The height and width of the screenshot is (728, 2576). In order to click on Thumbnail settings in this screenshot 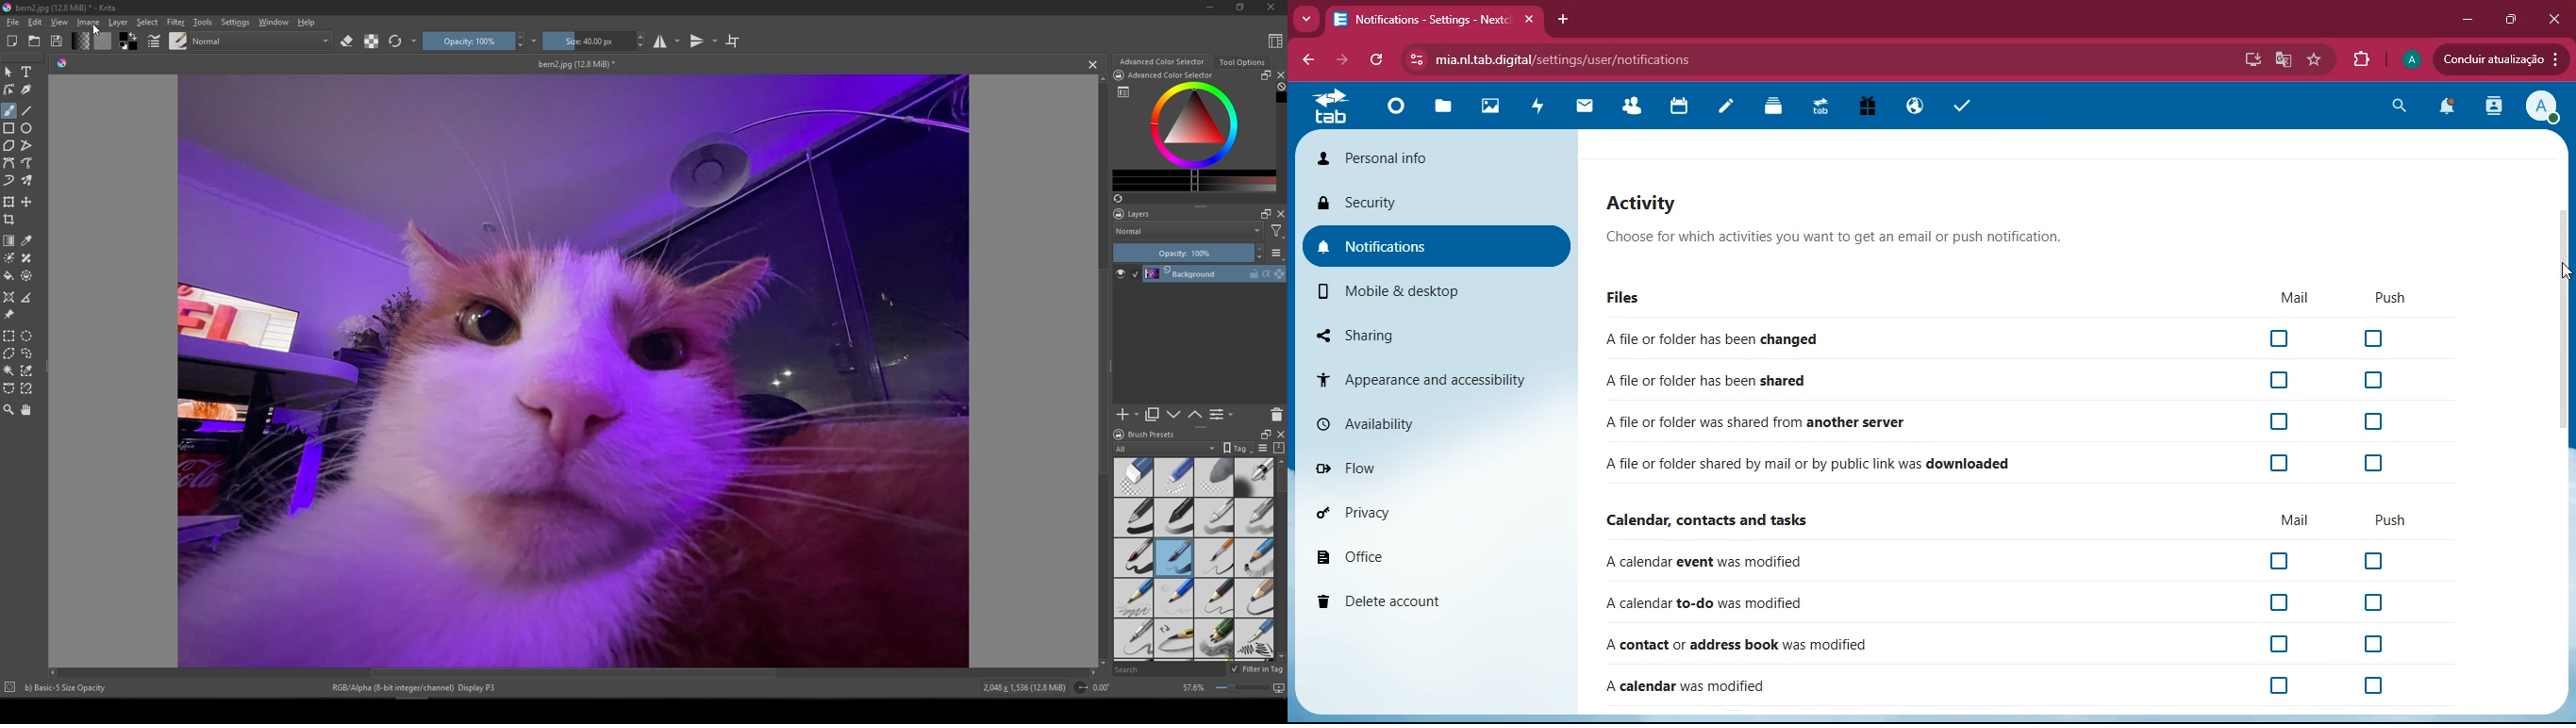, I will do `click(1276, 253)`.